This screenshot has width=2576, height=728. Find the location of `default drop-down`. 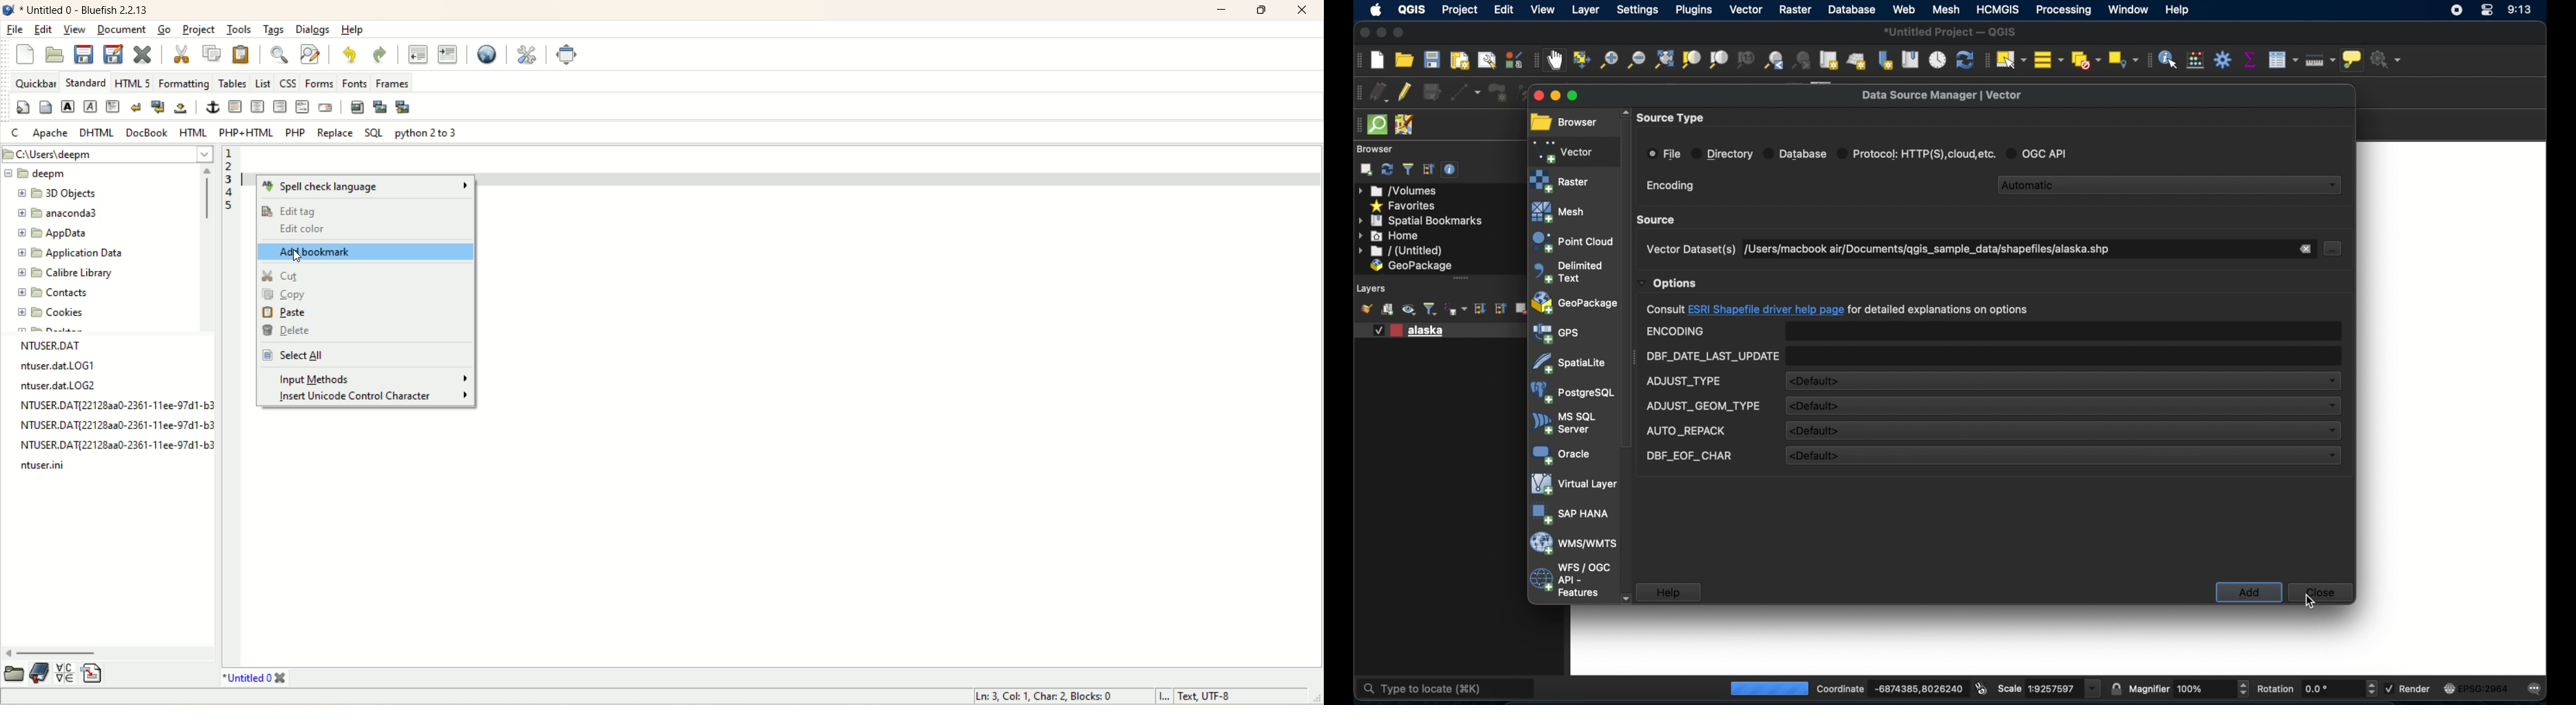

default drop-down is located at coordinates (2064, 381).